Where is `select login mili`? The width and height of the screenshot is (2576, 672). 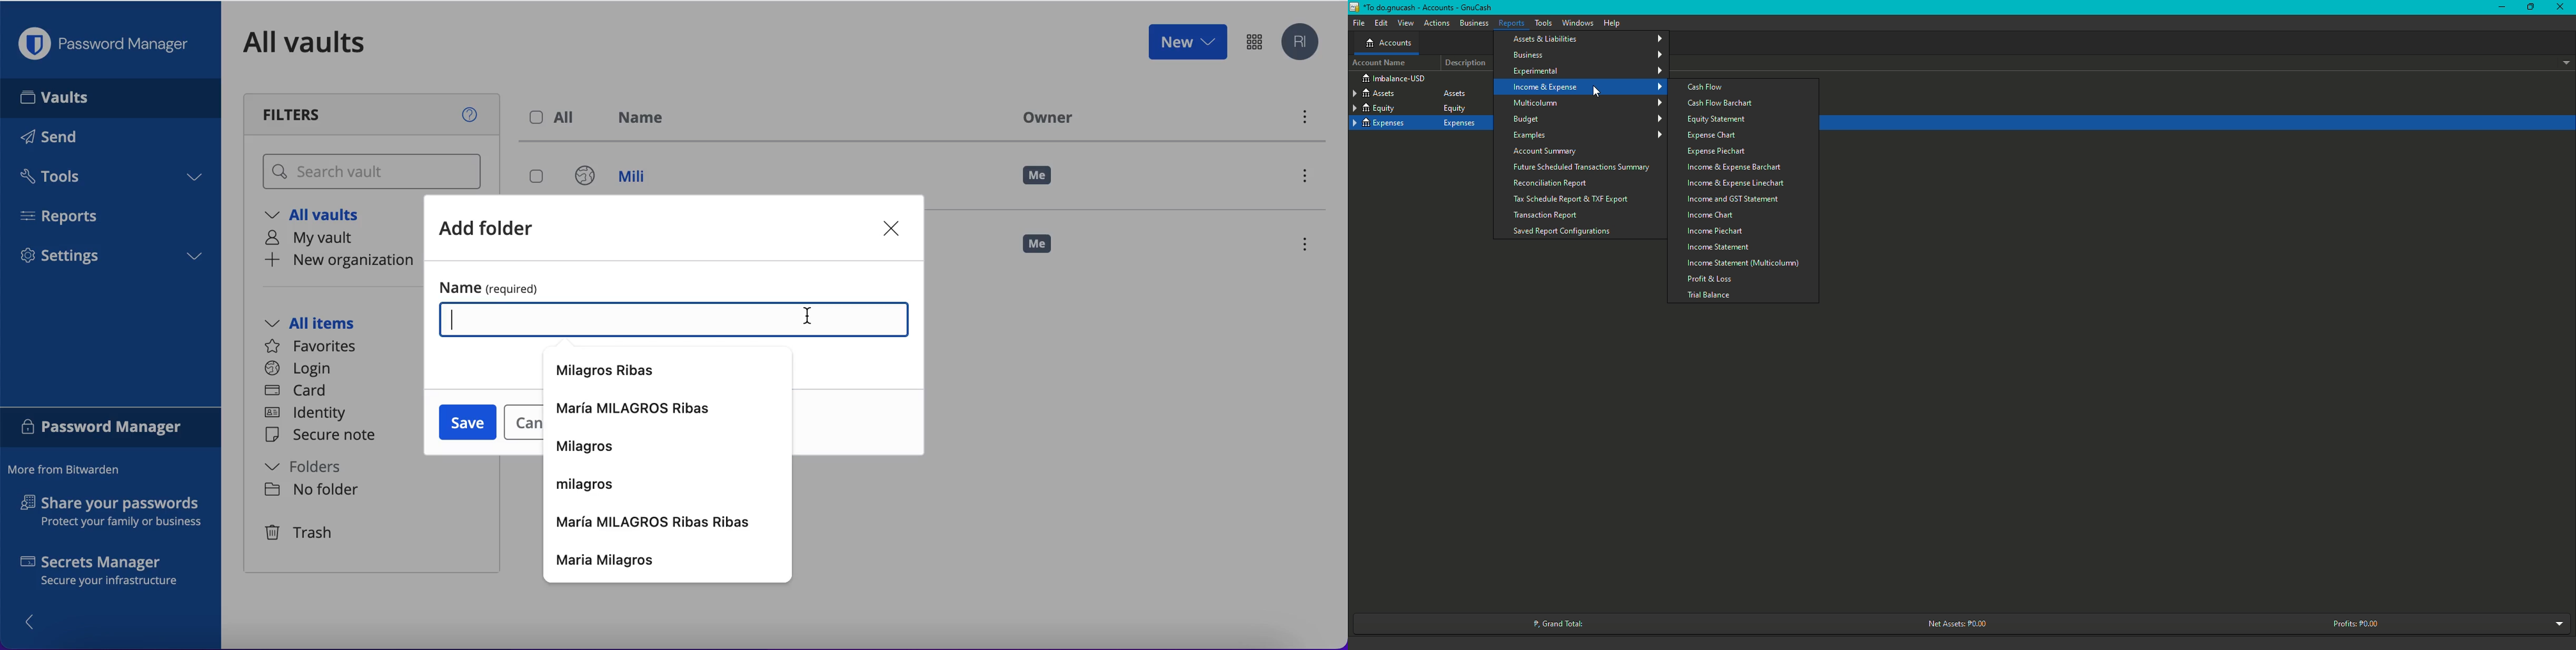
select login mili is located at coordinates (538, 178).